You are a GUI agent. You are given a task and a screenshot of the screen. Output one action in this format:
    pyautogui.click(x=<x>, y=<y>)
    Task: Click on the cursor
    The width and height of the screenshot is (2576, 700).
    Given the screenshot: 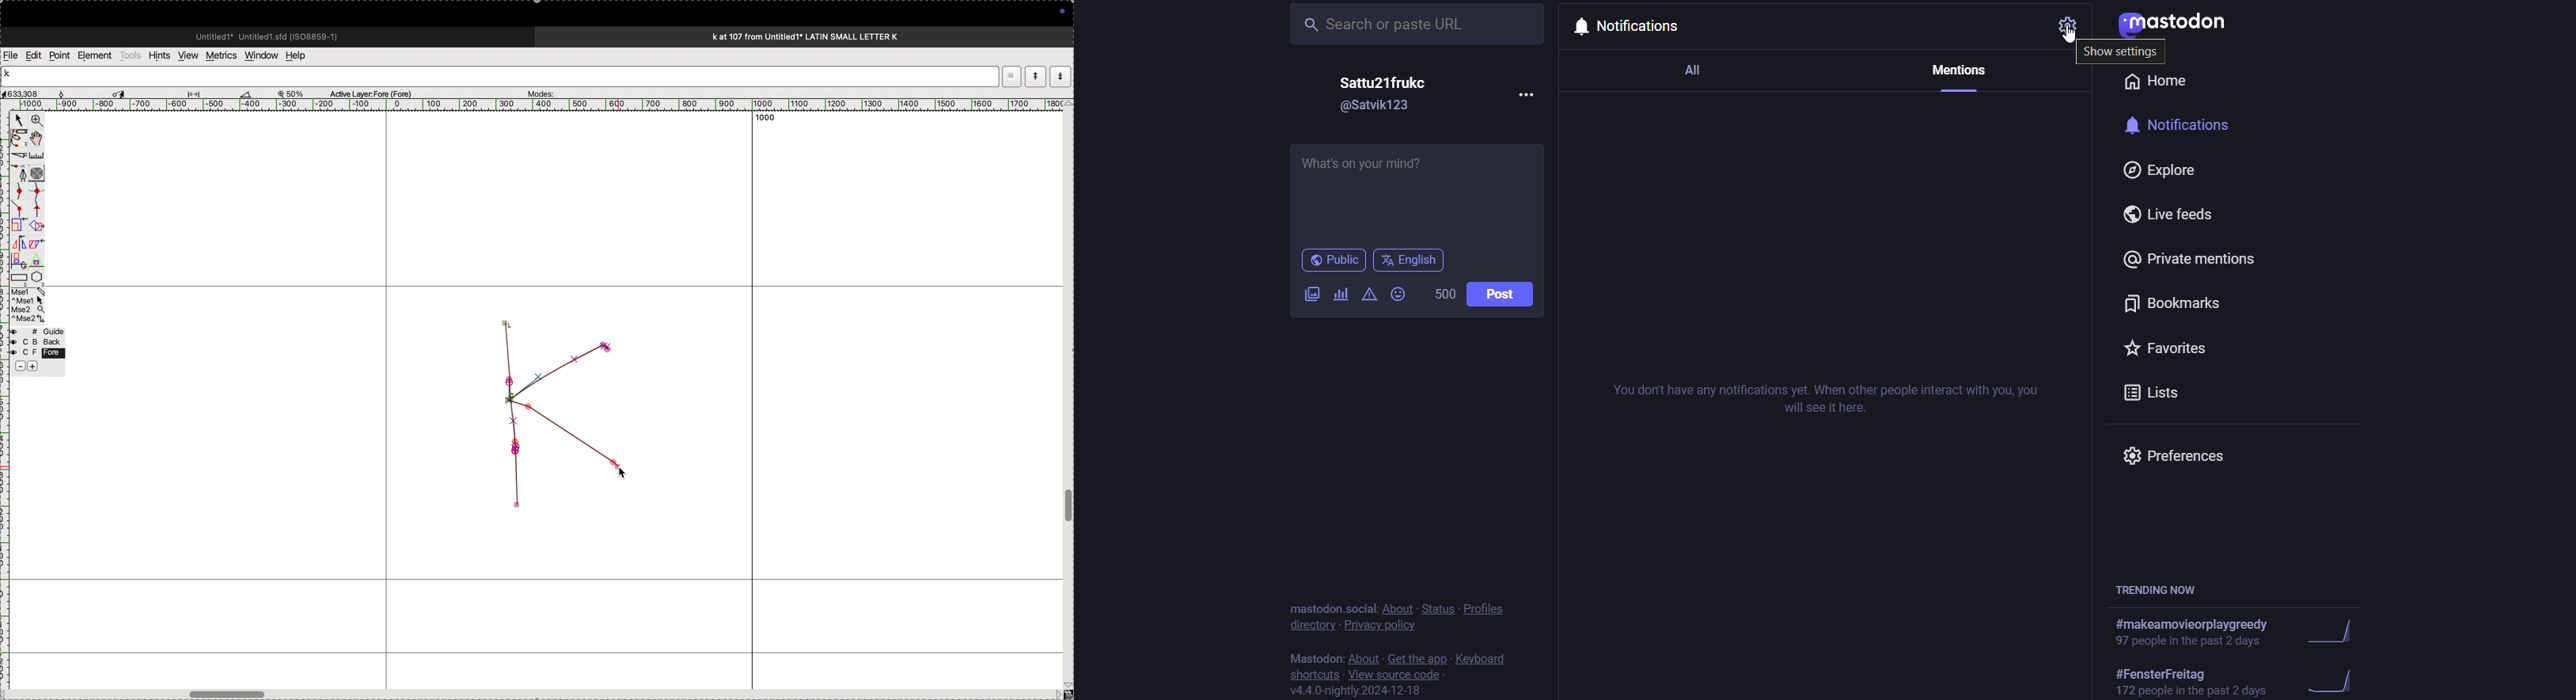 What is the action you would take?
    pyautogui.click(x=2066, y=40)
    